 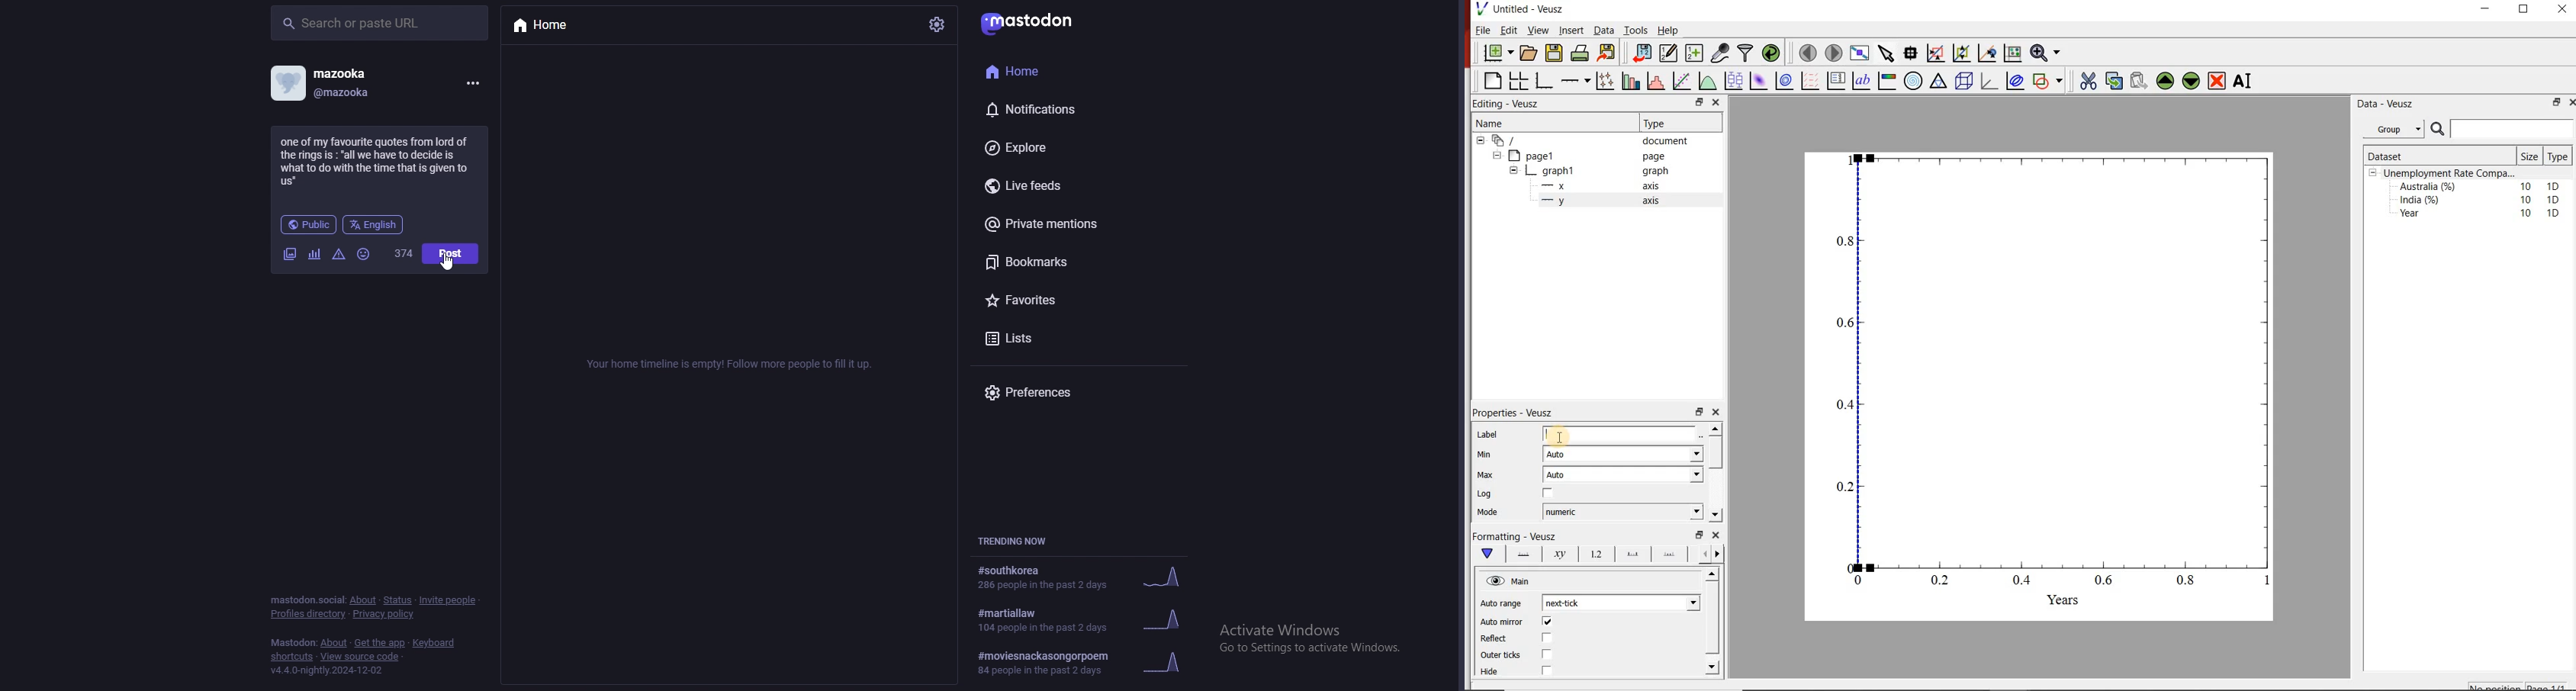 What do you see at coordinates (1620, 434) in the screenshot?
I see `label field` at bounding box center [1620, 434].